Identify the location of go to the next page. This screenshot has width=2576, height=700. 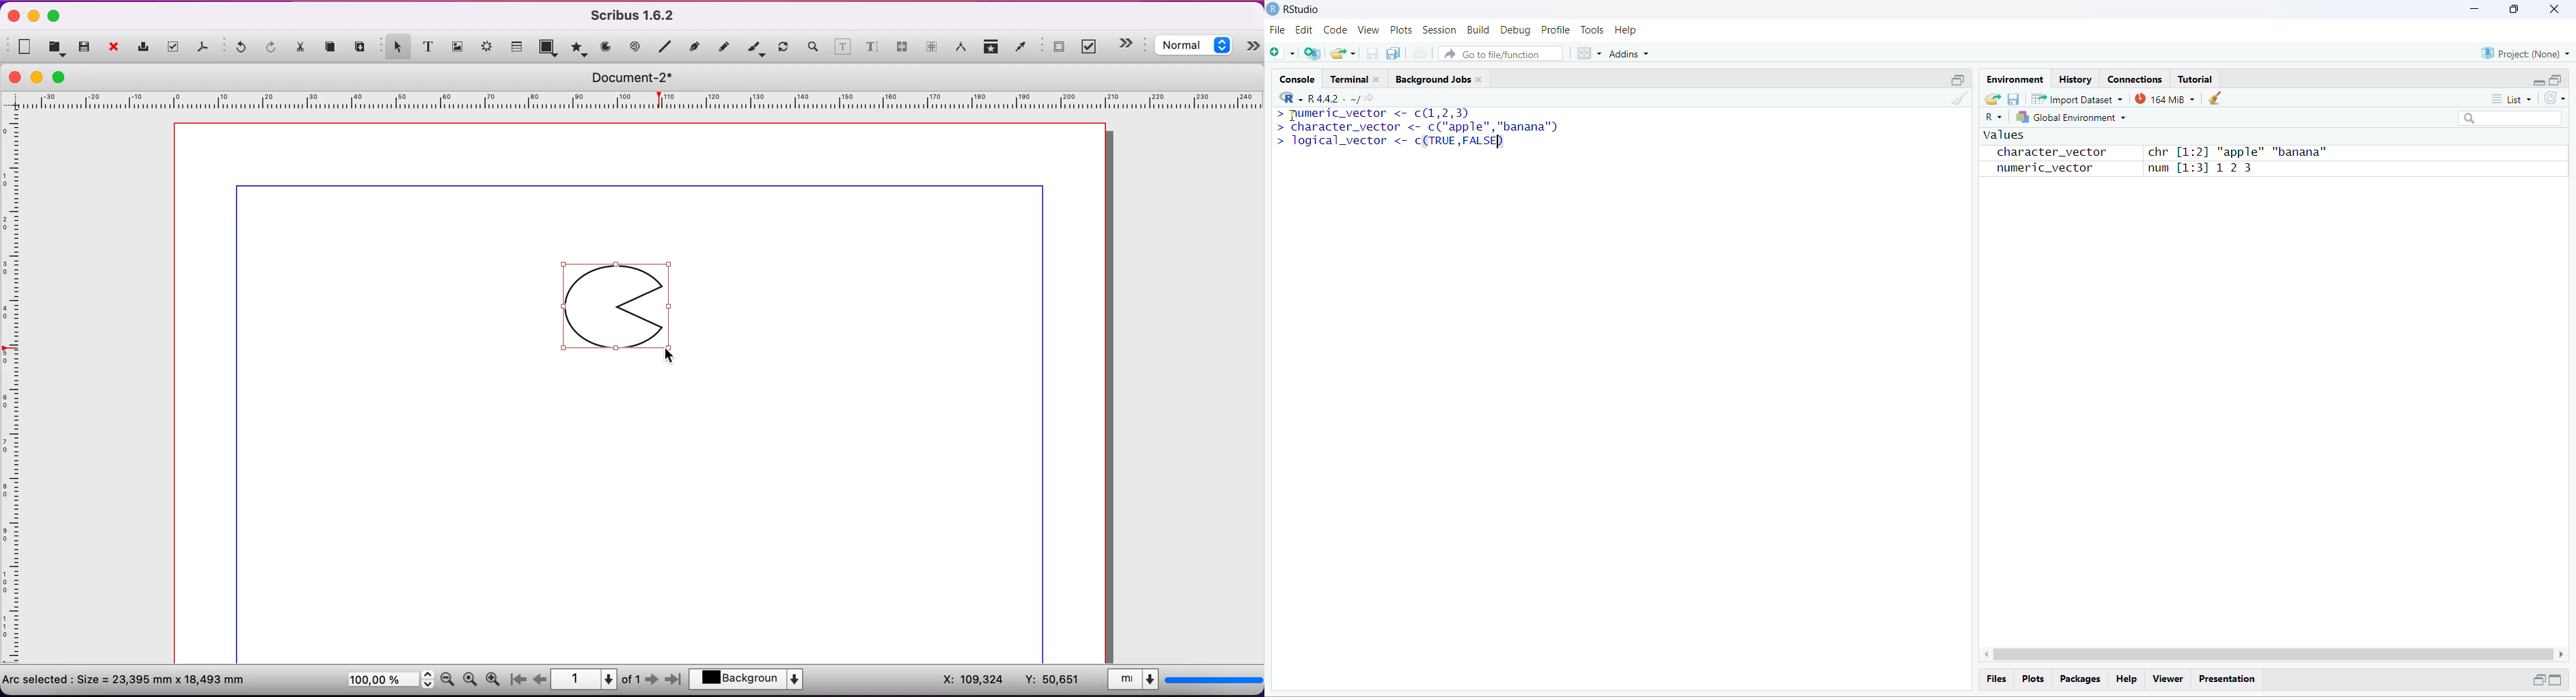
(653, 682).